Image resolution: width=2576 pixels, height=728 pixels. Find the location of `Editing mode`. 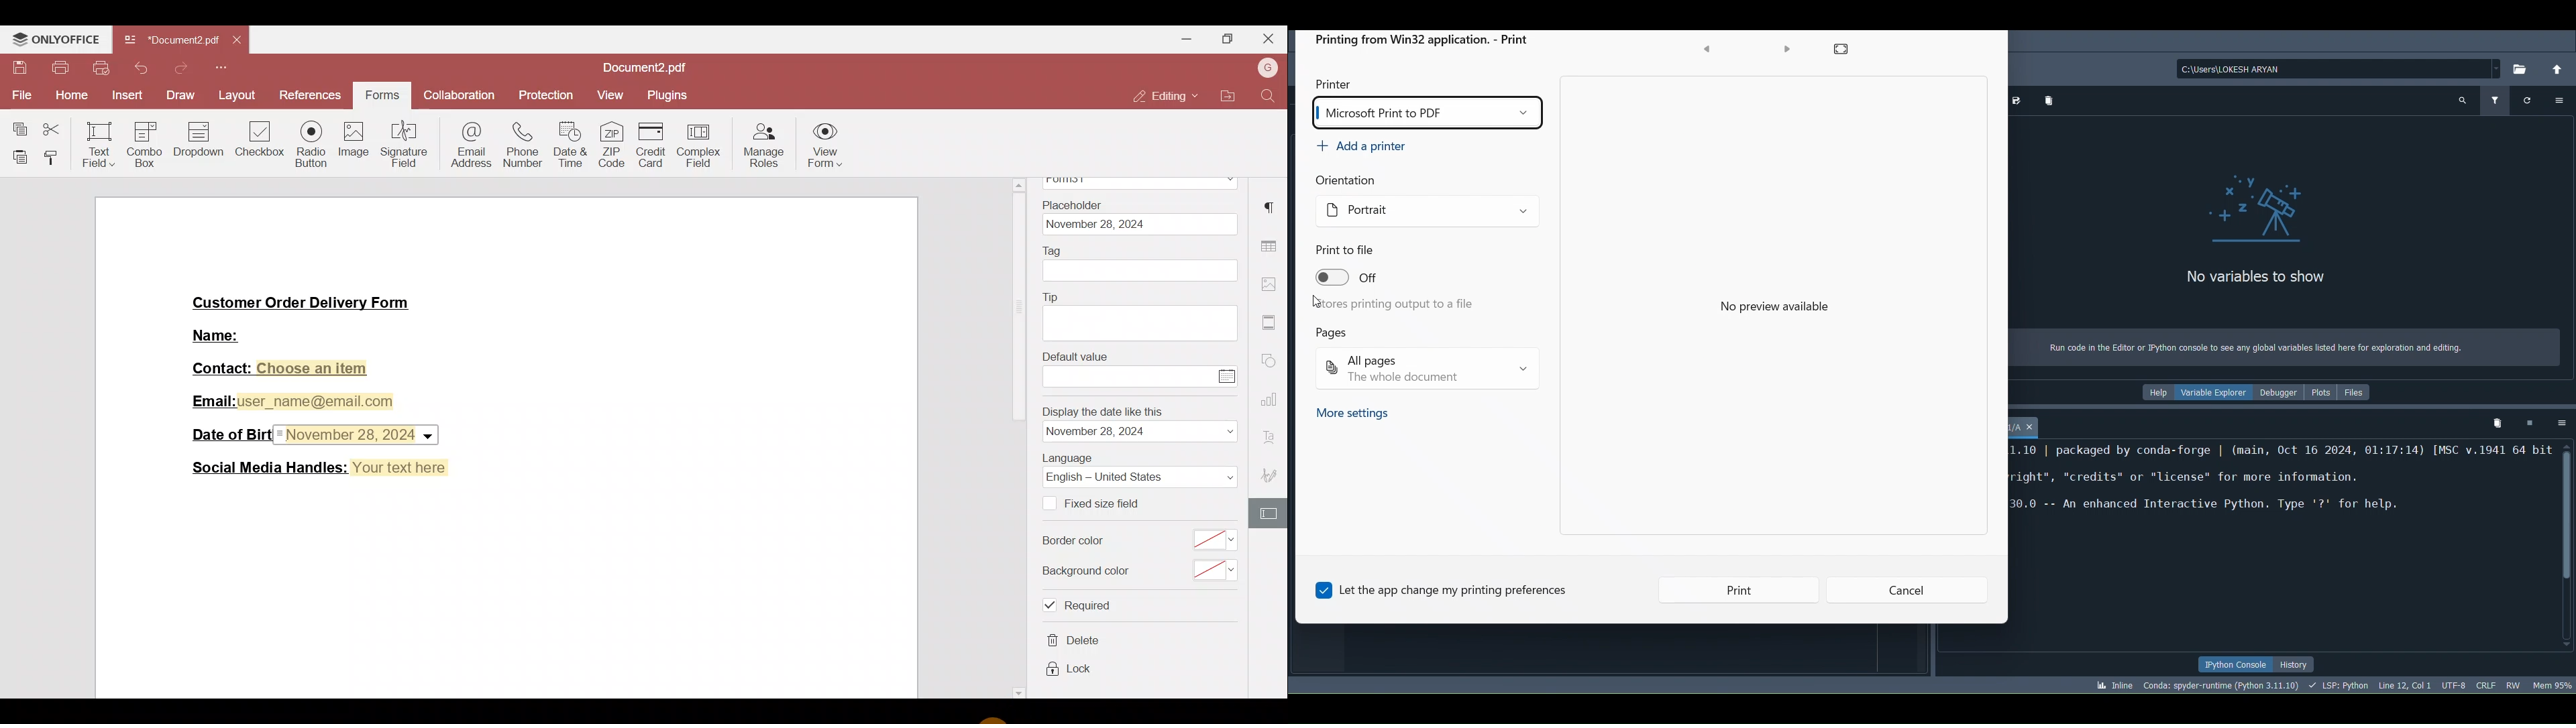

Editing mode is located at coordinates (1161, 96).